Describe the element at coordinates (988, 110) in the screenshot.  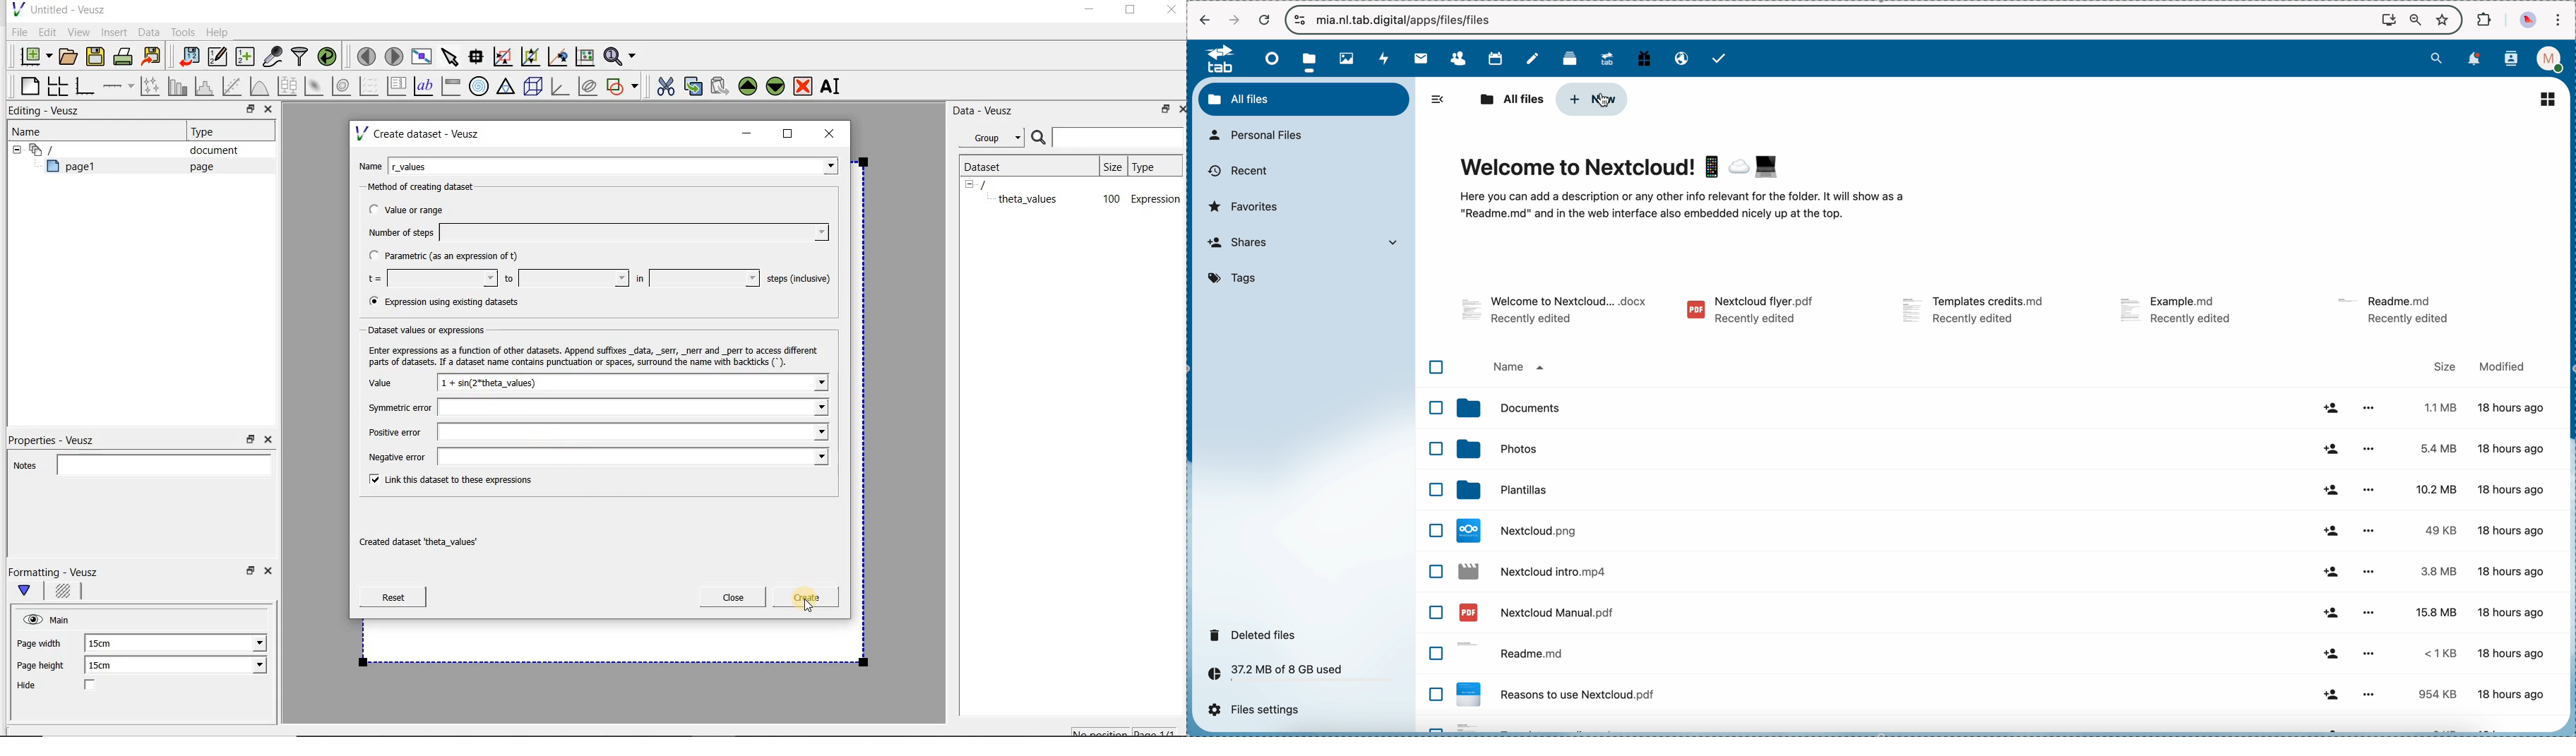
I see `Data - Veusz` at that location.